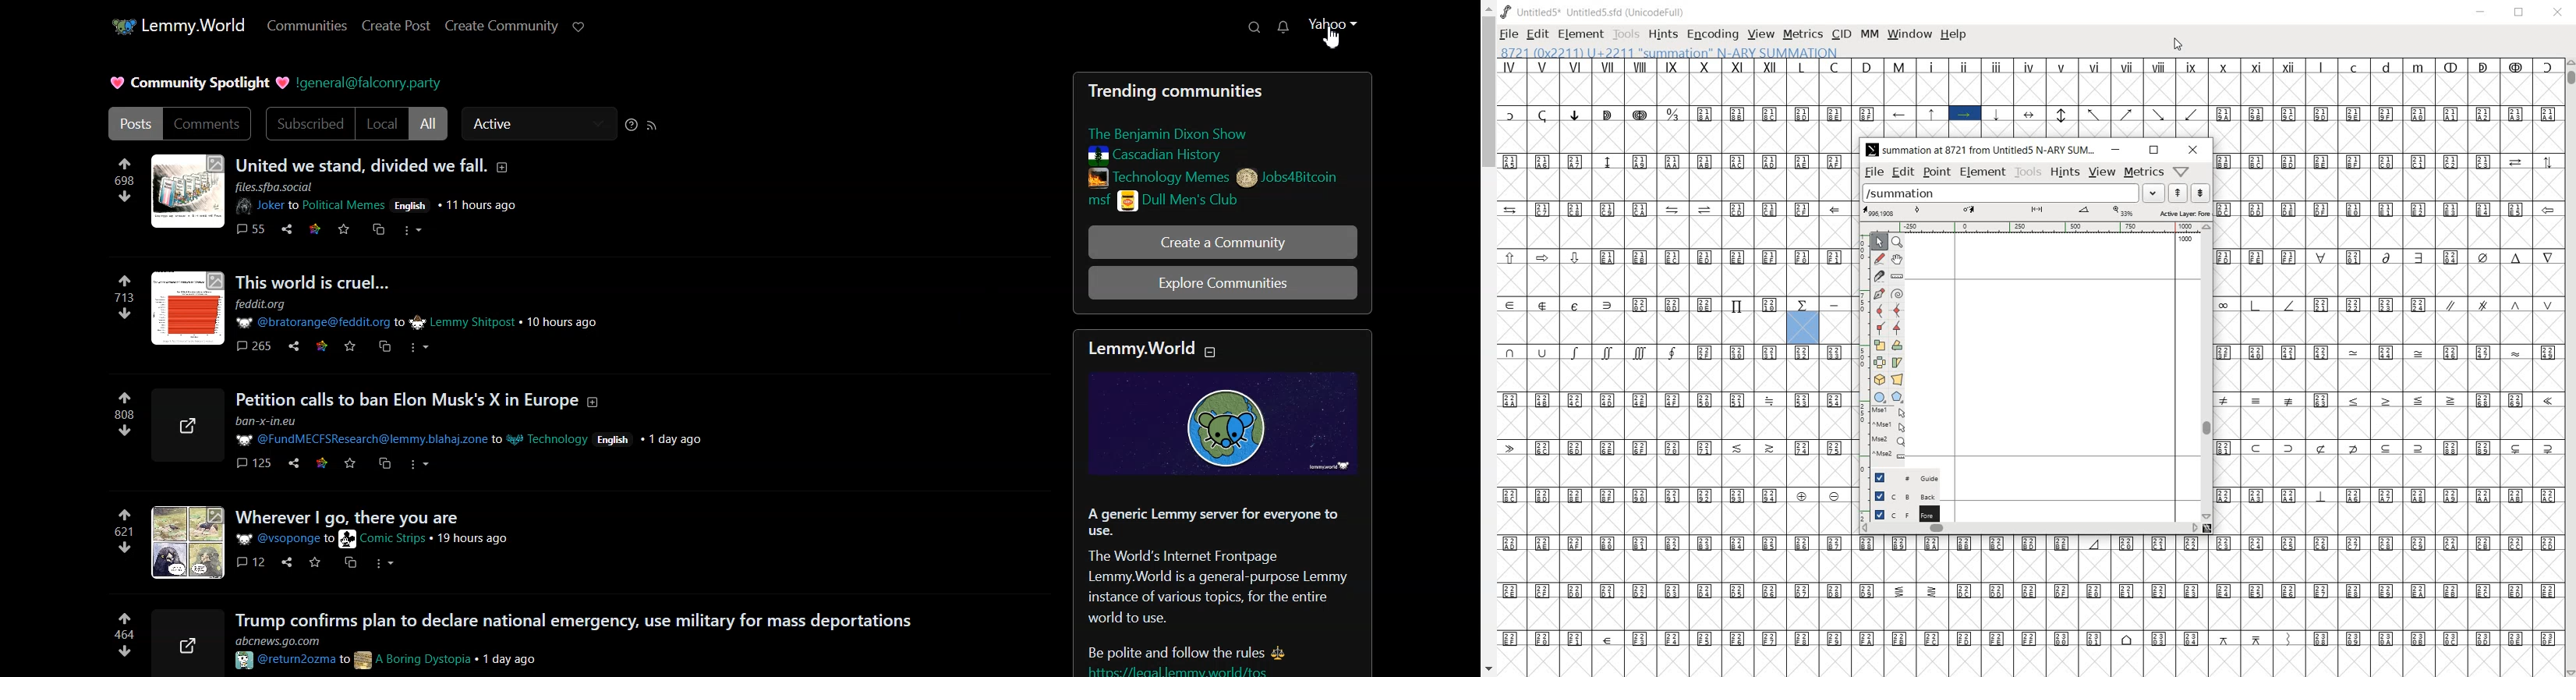 This screenshot has width=2576, height=700. Describe the element at coordinates (1880, 345) in the screenshot. I see `scale the selection` at that location.